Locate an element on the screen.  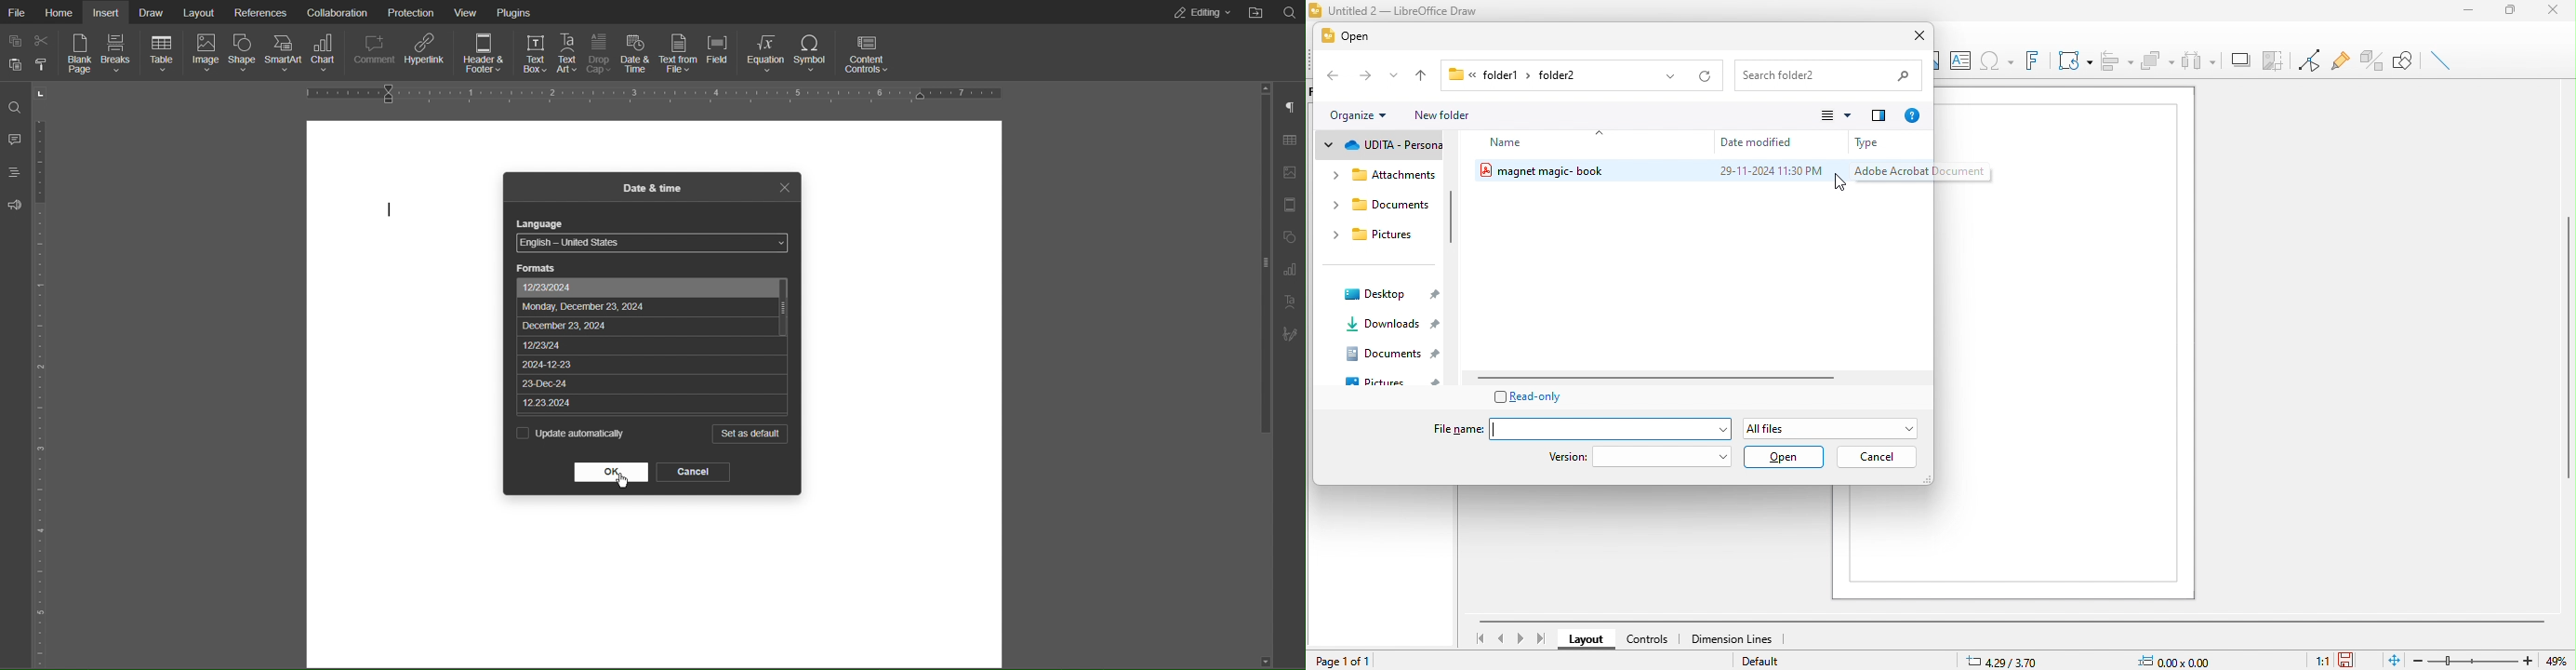
help is located at coordinates (1913, 115).